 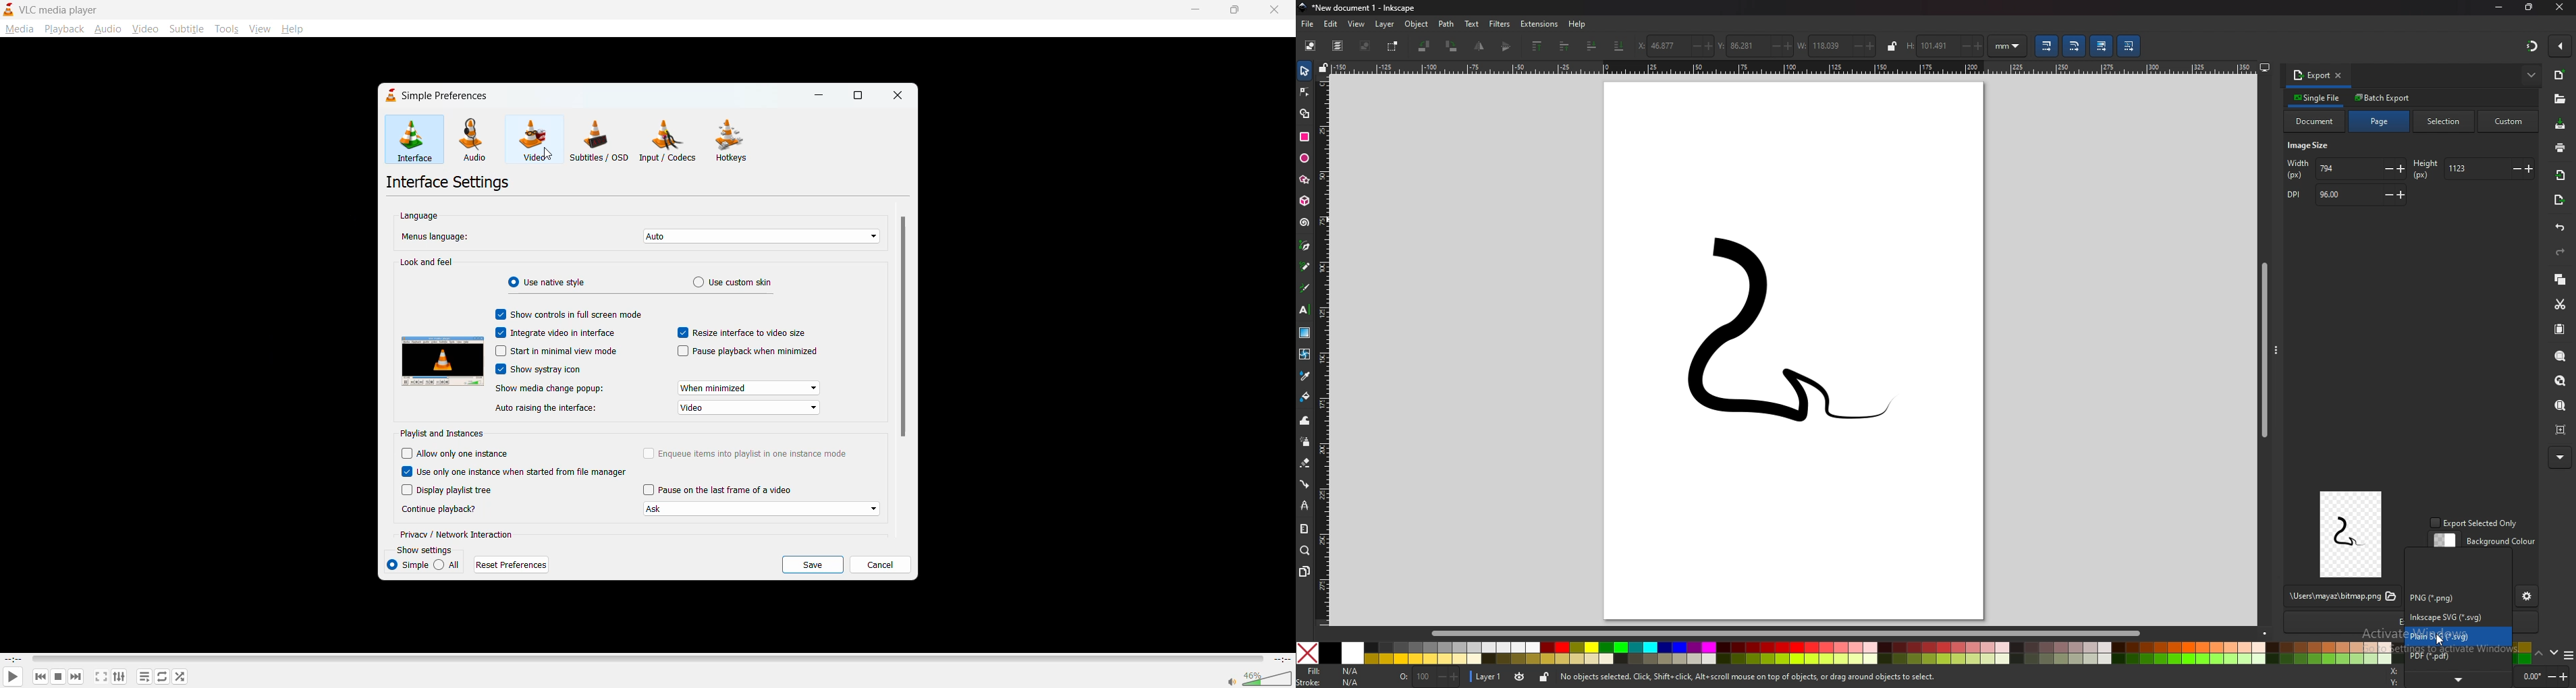 What do you see at coordinates (439, 508) in the screenshot?
I see `continue playback` at bounding box center [439, 508].